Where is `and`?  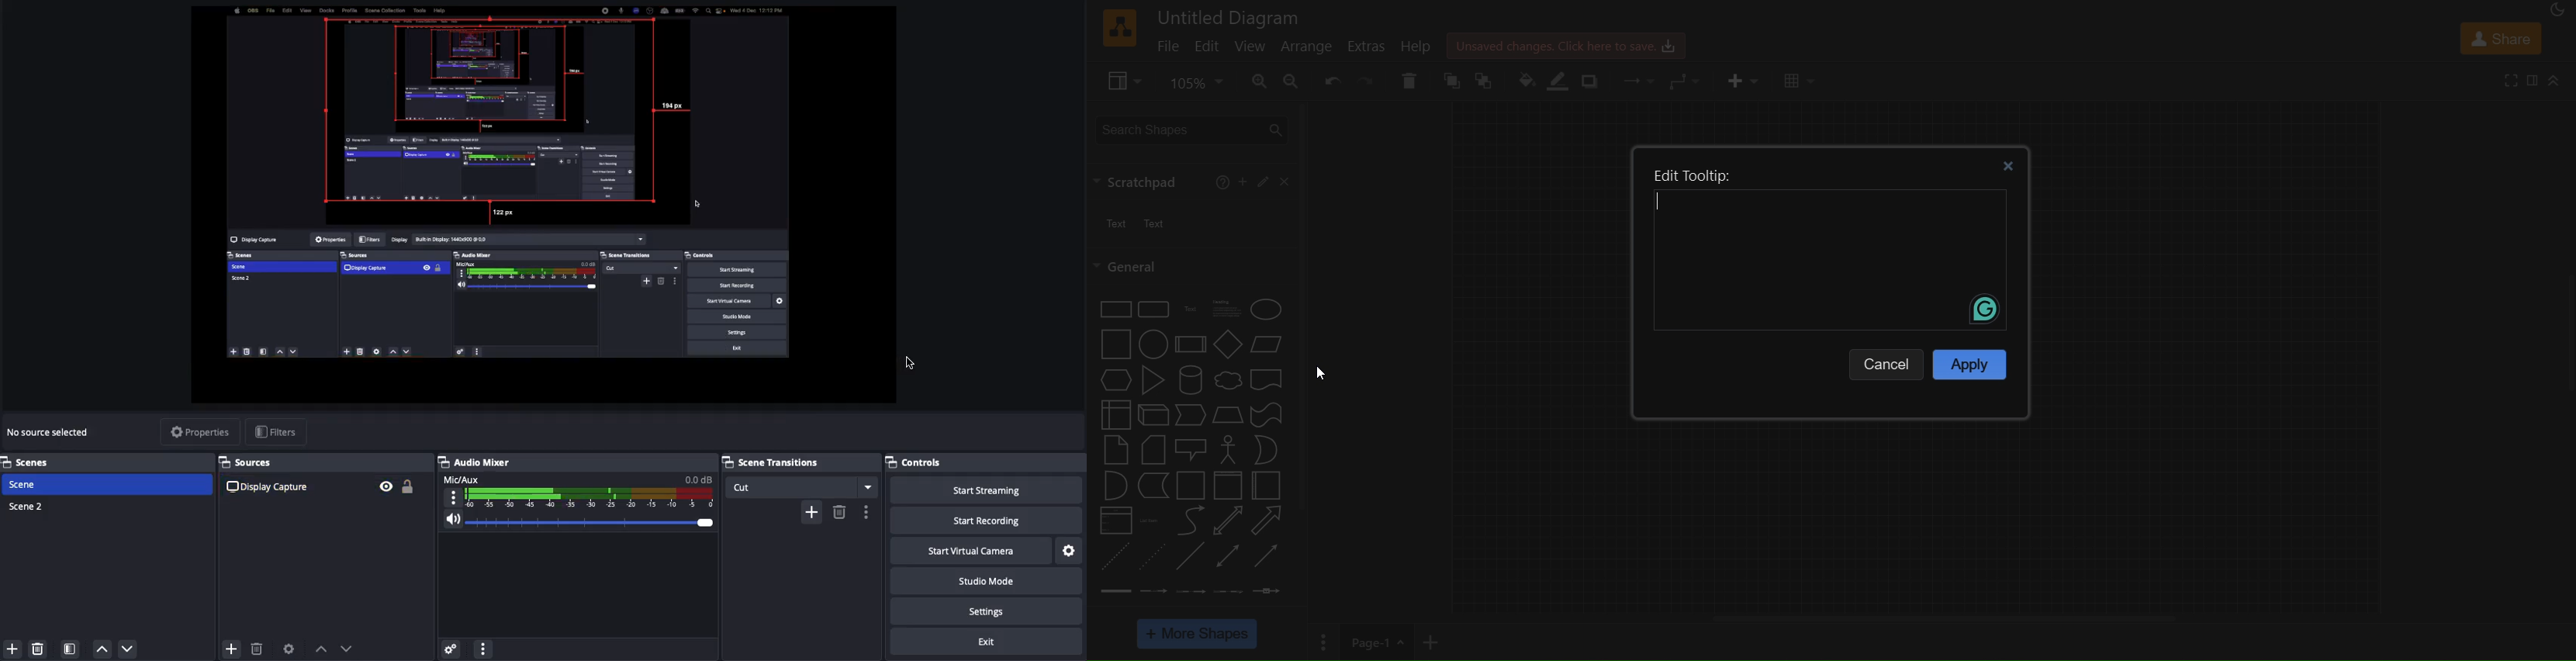 and is located at coordinates (1113, 485).